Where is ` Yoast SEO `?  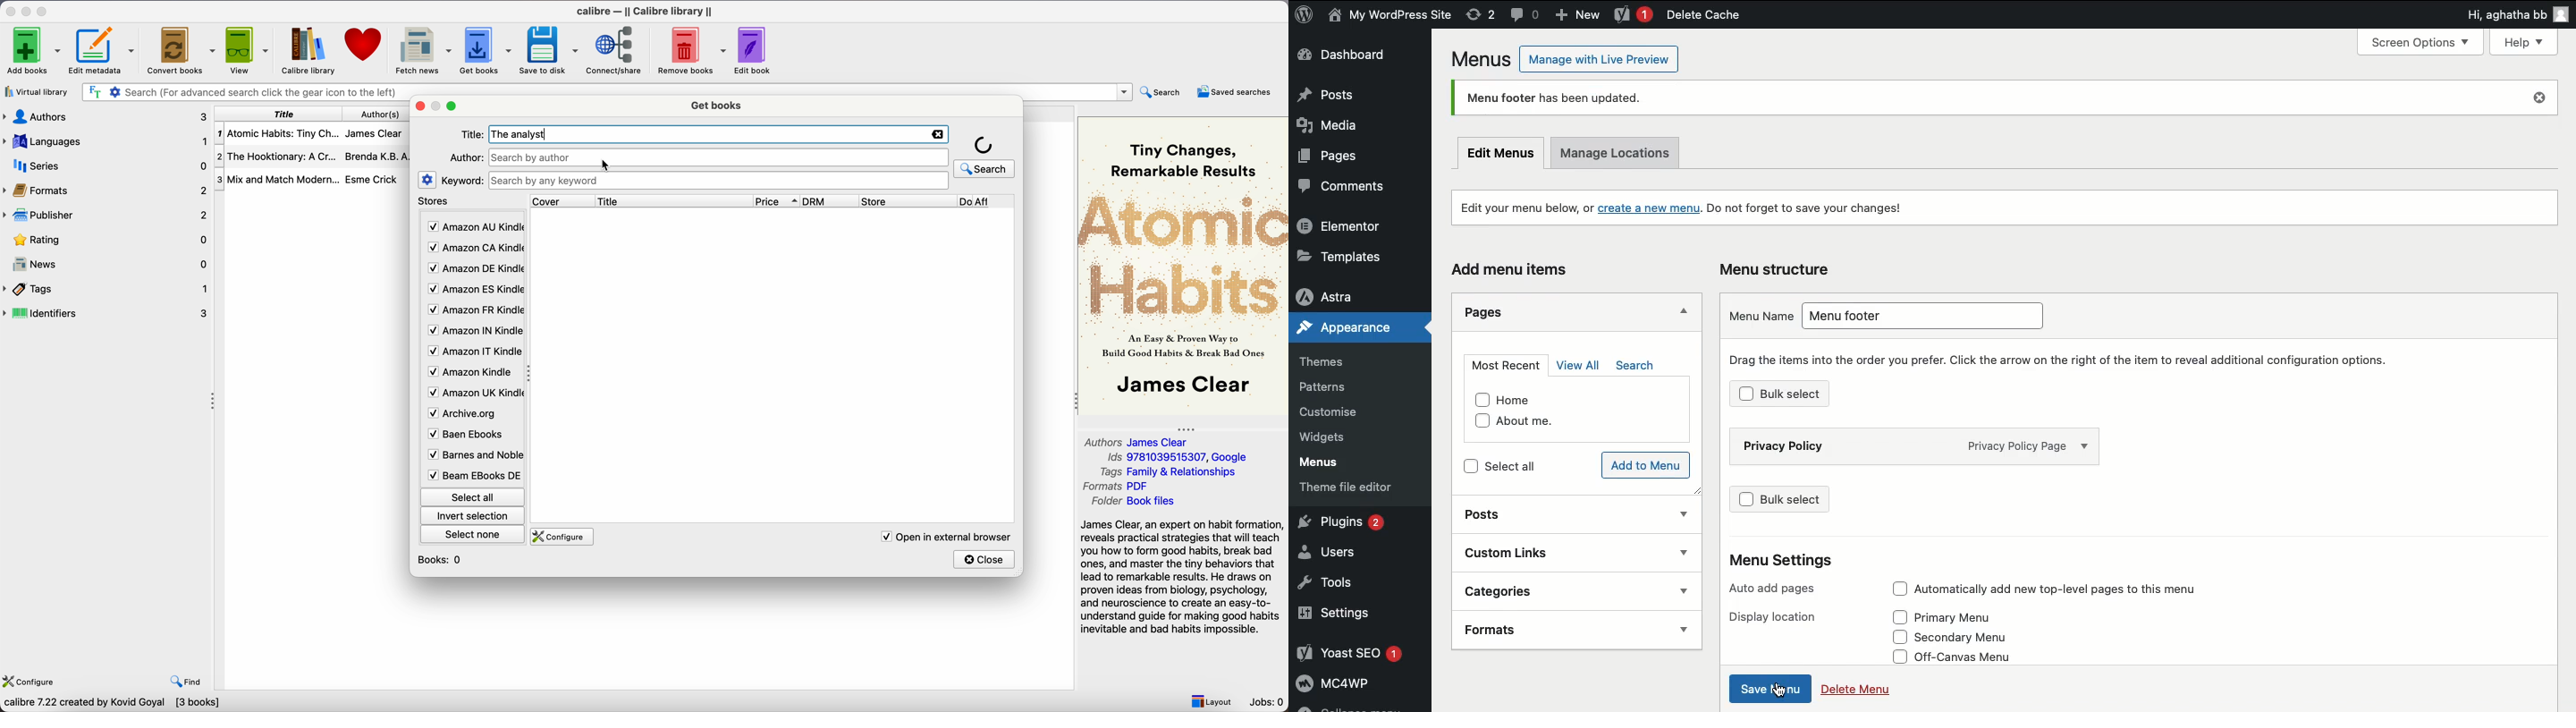
 Yoast SEO  is located at coordinates (1358, 654).